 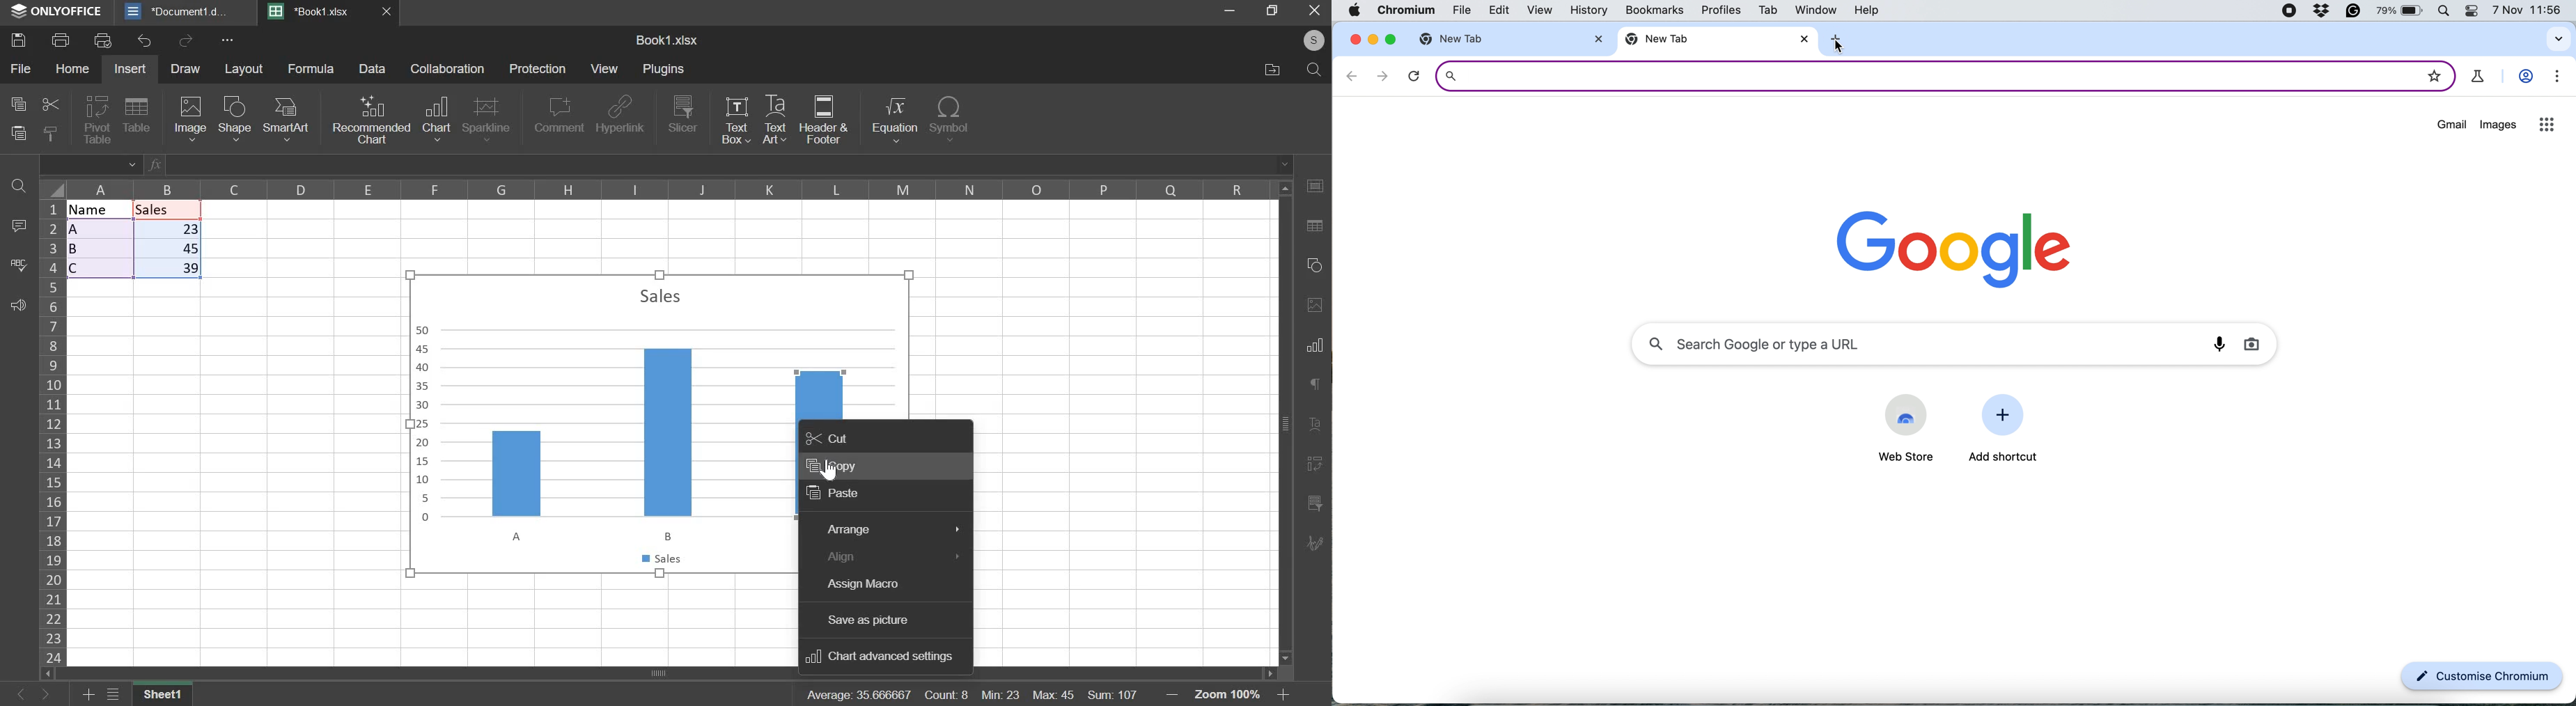 I want to click on google apps, so click(x=2545, y=124).